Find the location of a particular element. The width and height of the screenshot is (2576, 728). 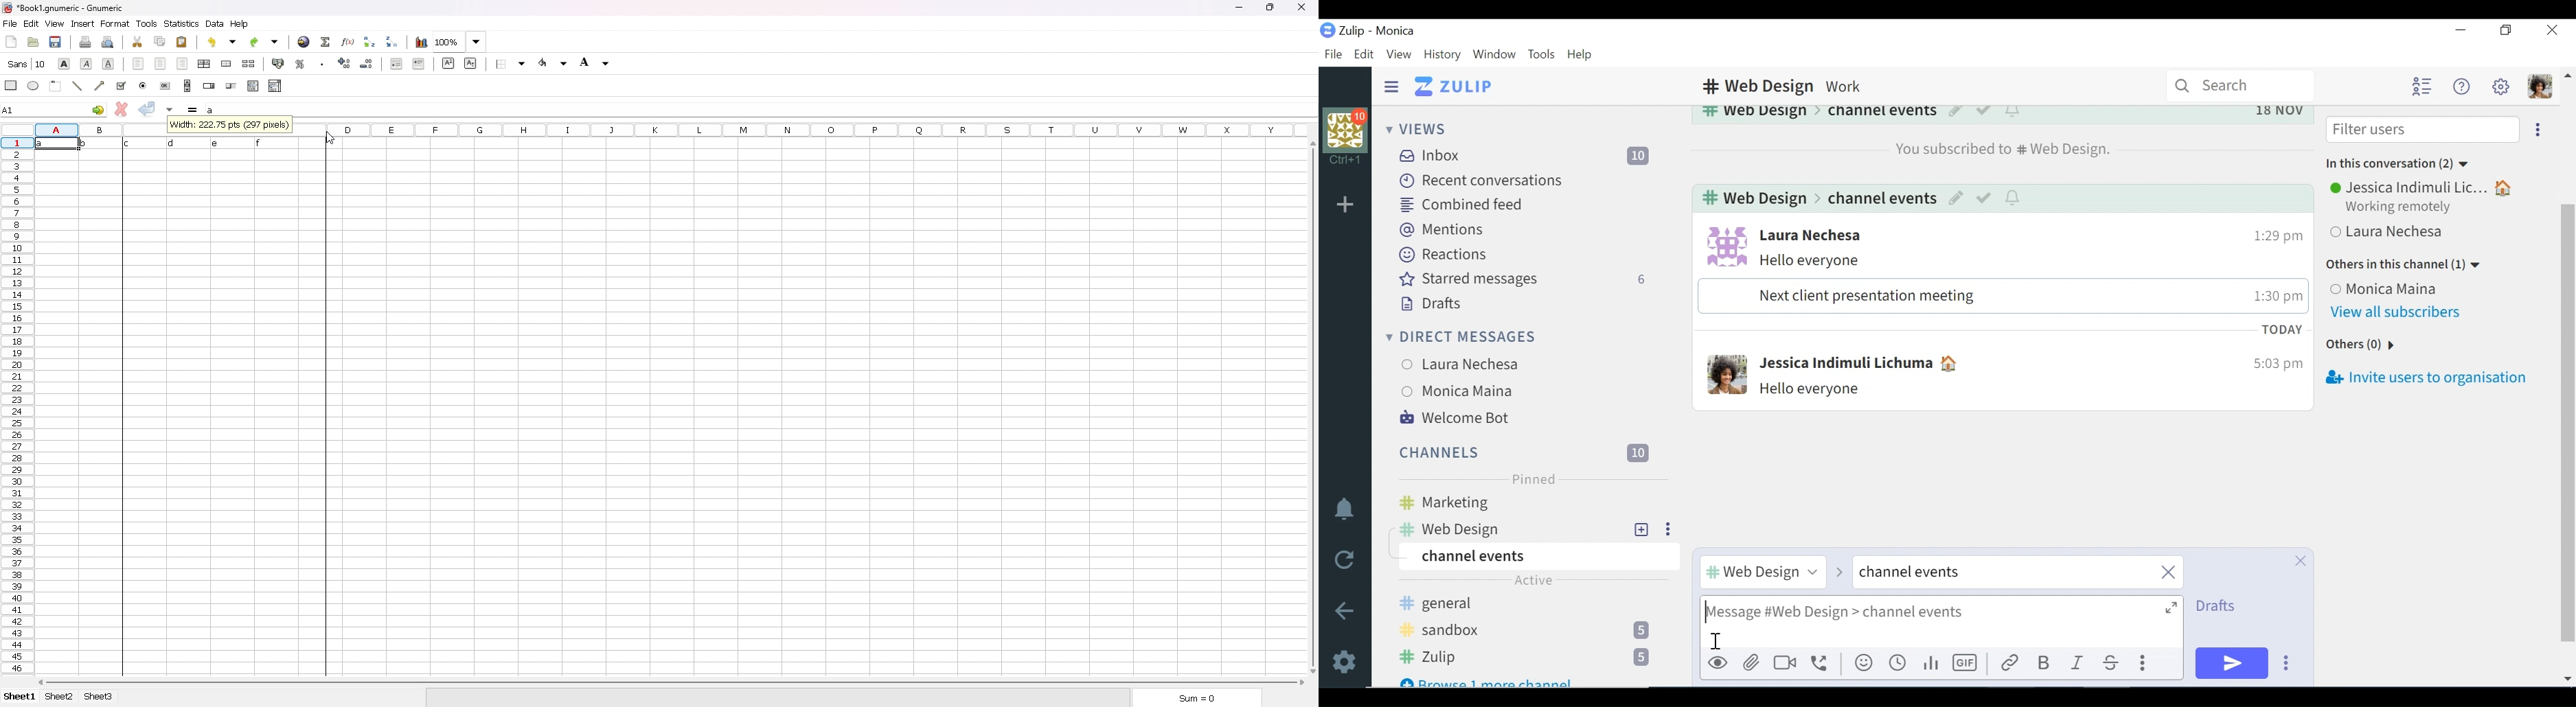

Upload file is located at coordinates (1753, 662).